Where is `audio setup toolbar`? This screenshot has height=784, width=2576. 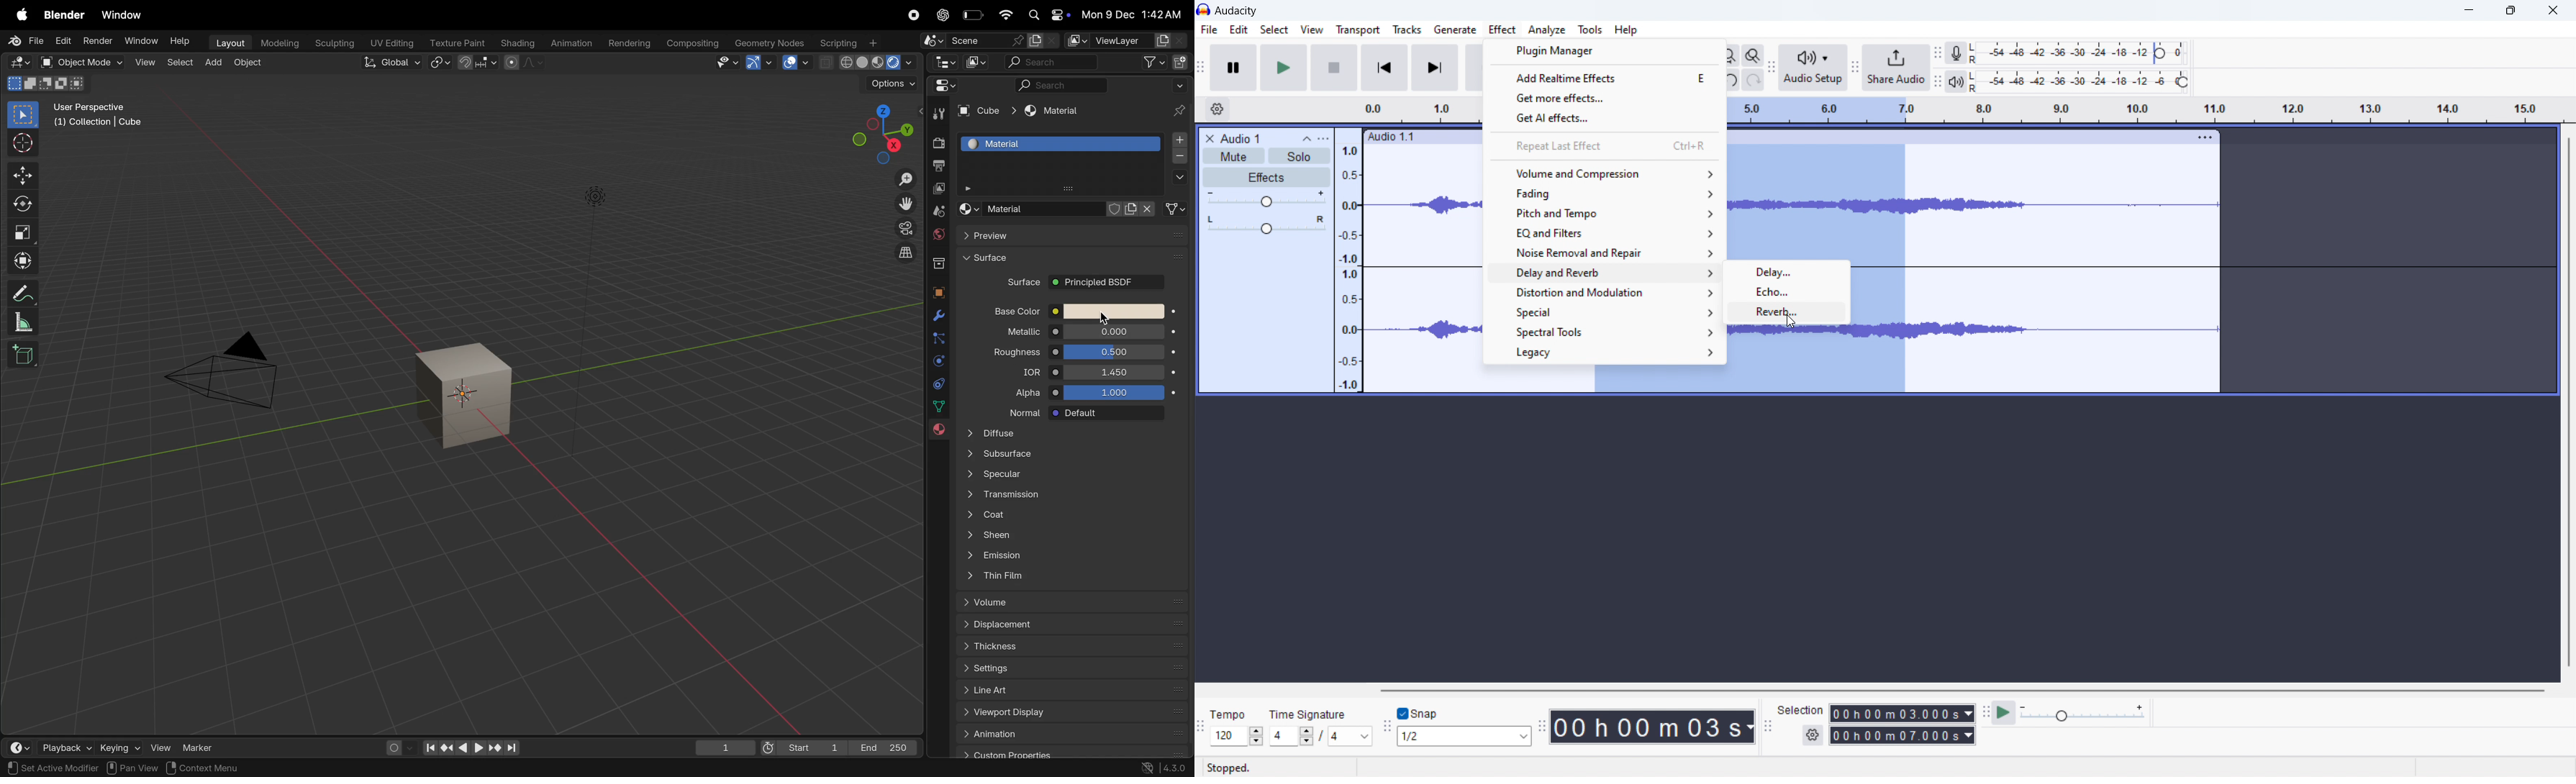 audio setup toolbar is located at coordinates (1772, 68).